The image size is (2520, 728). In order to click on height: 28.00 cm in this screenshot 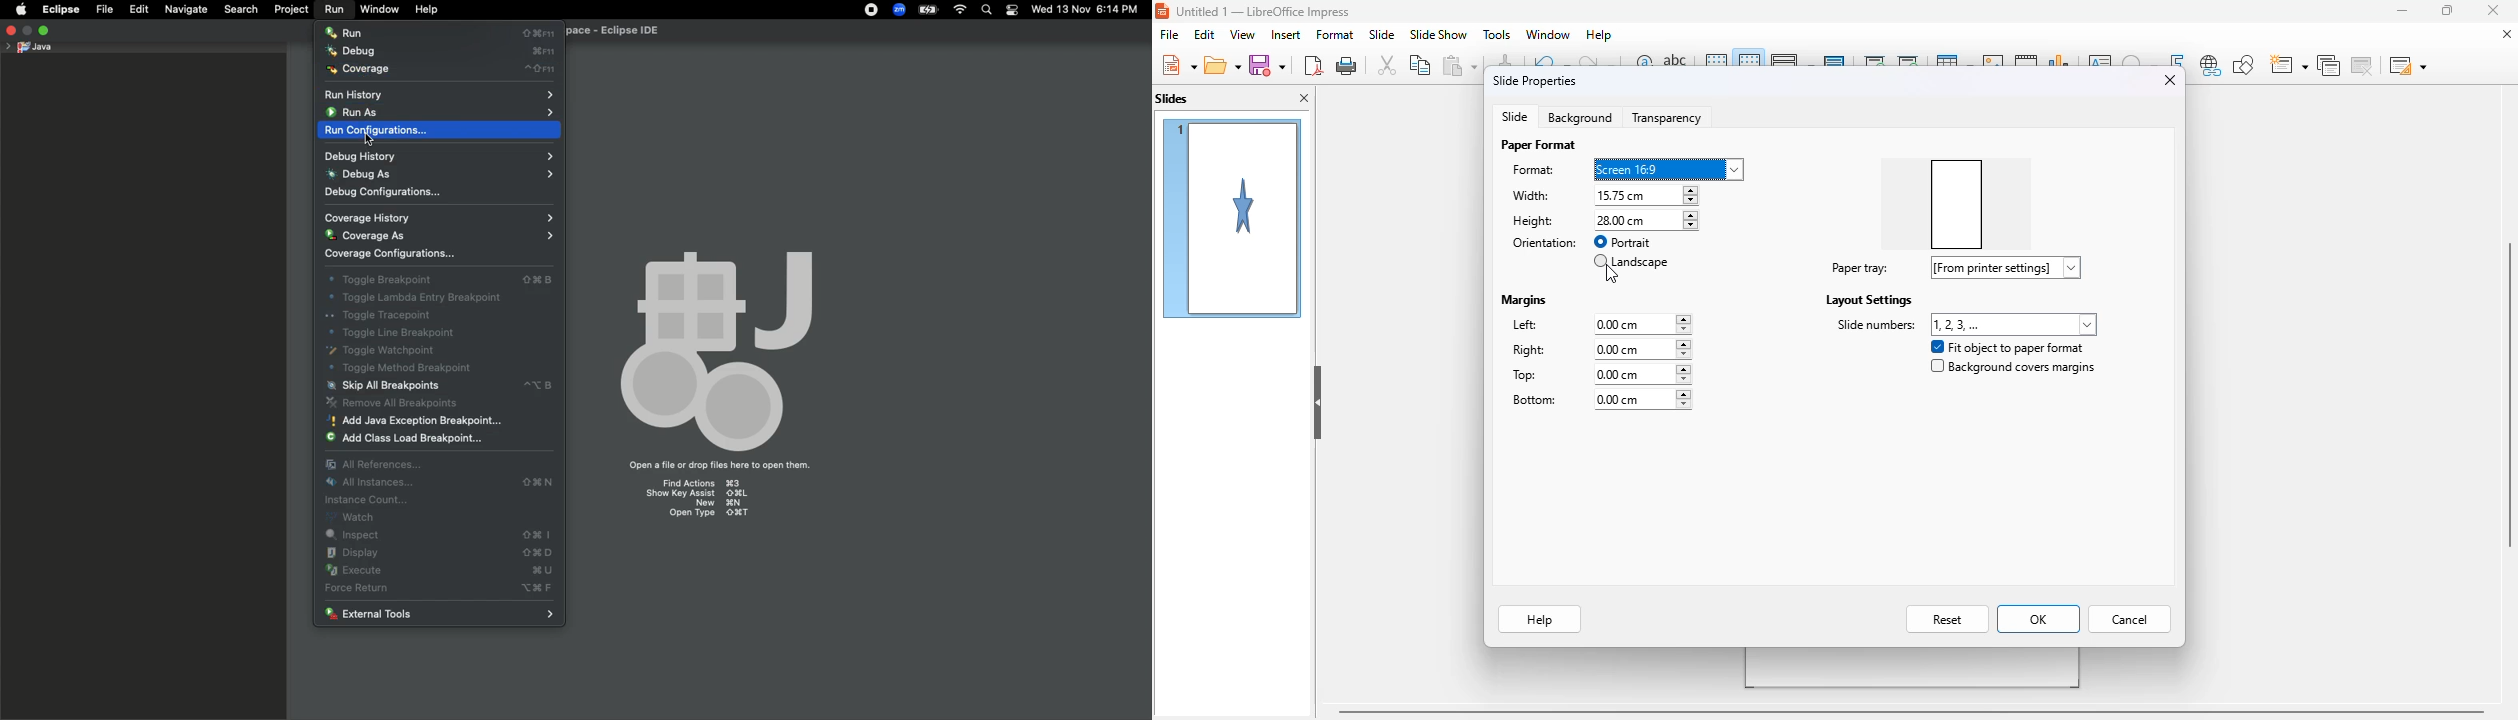, I will do `click(1635, 220)`.